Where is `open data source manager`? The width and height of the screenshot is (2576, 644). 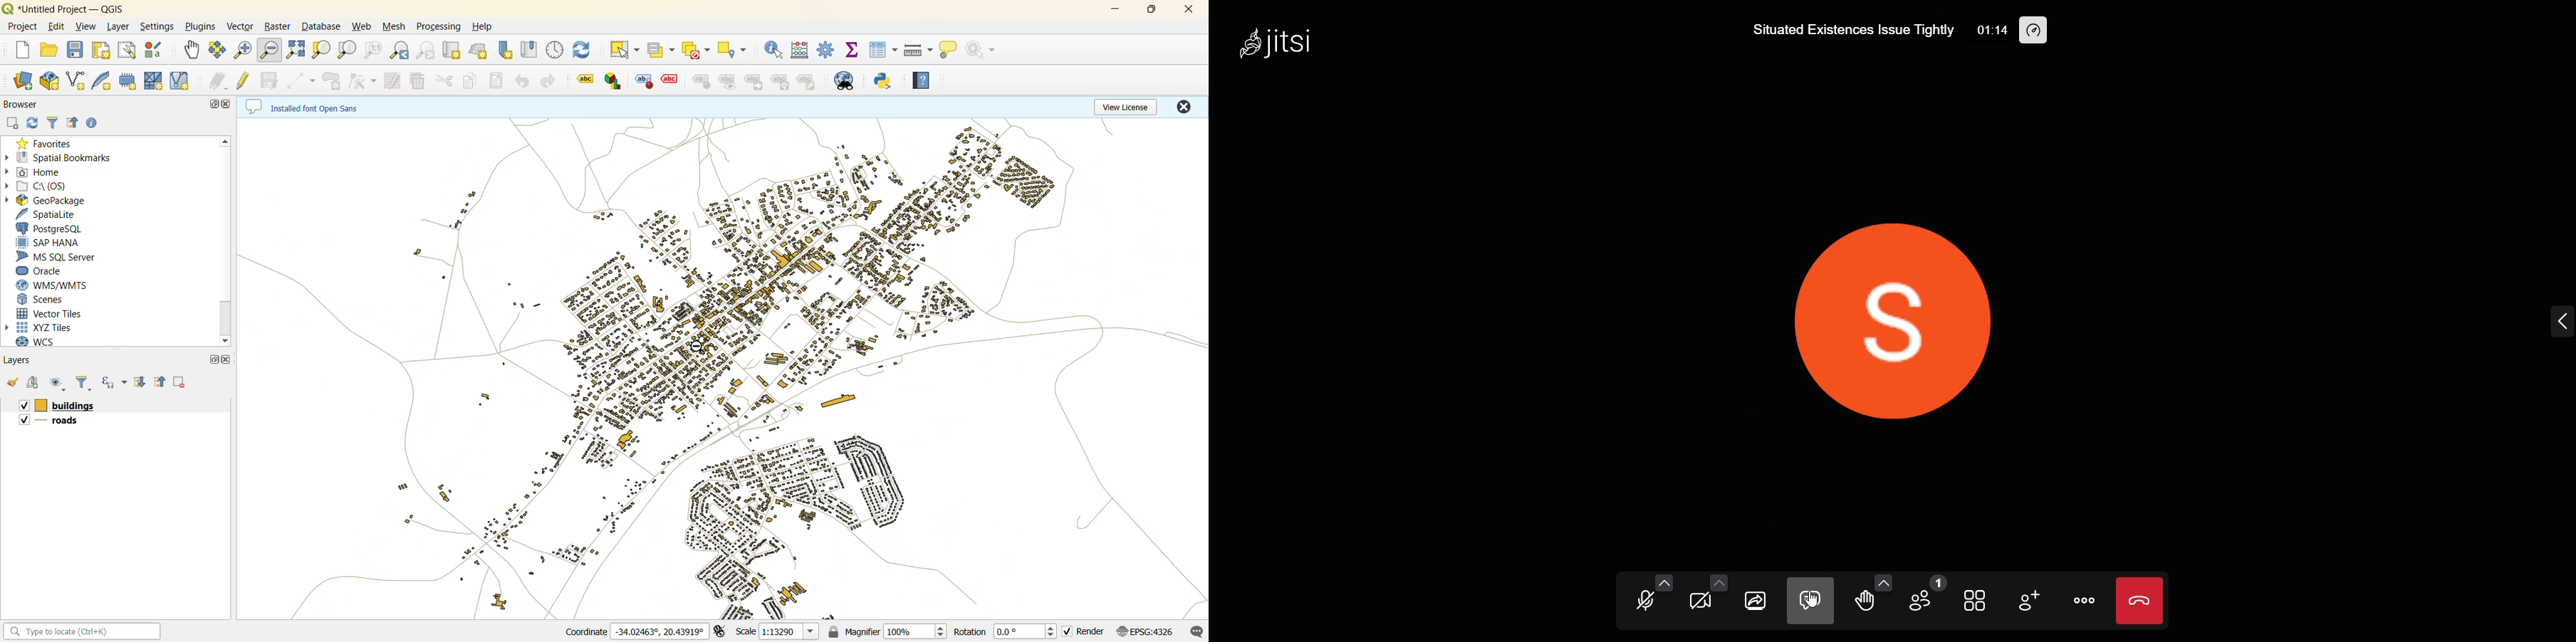 open data source manager is located at coordinates (22, 82).